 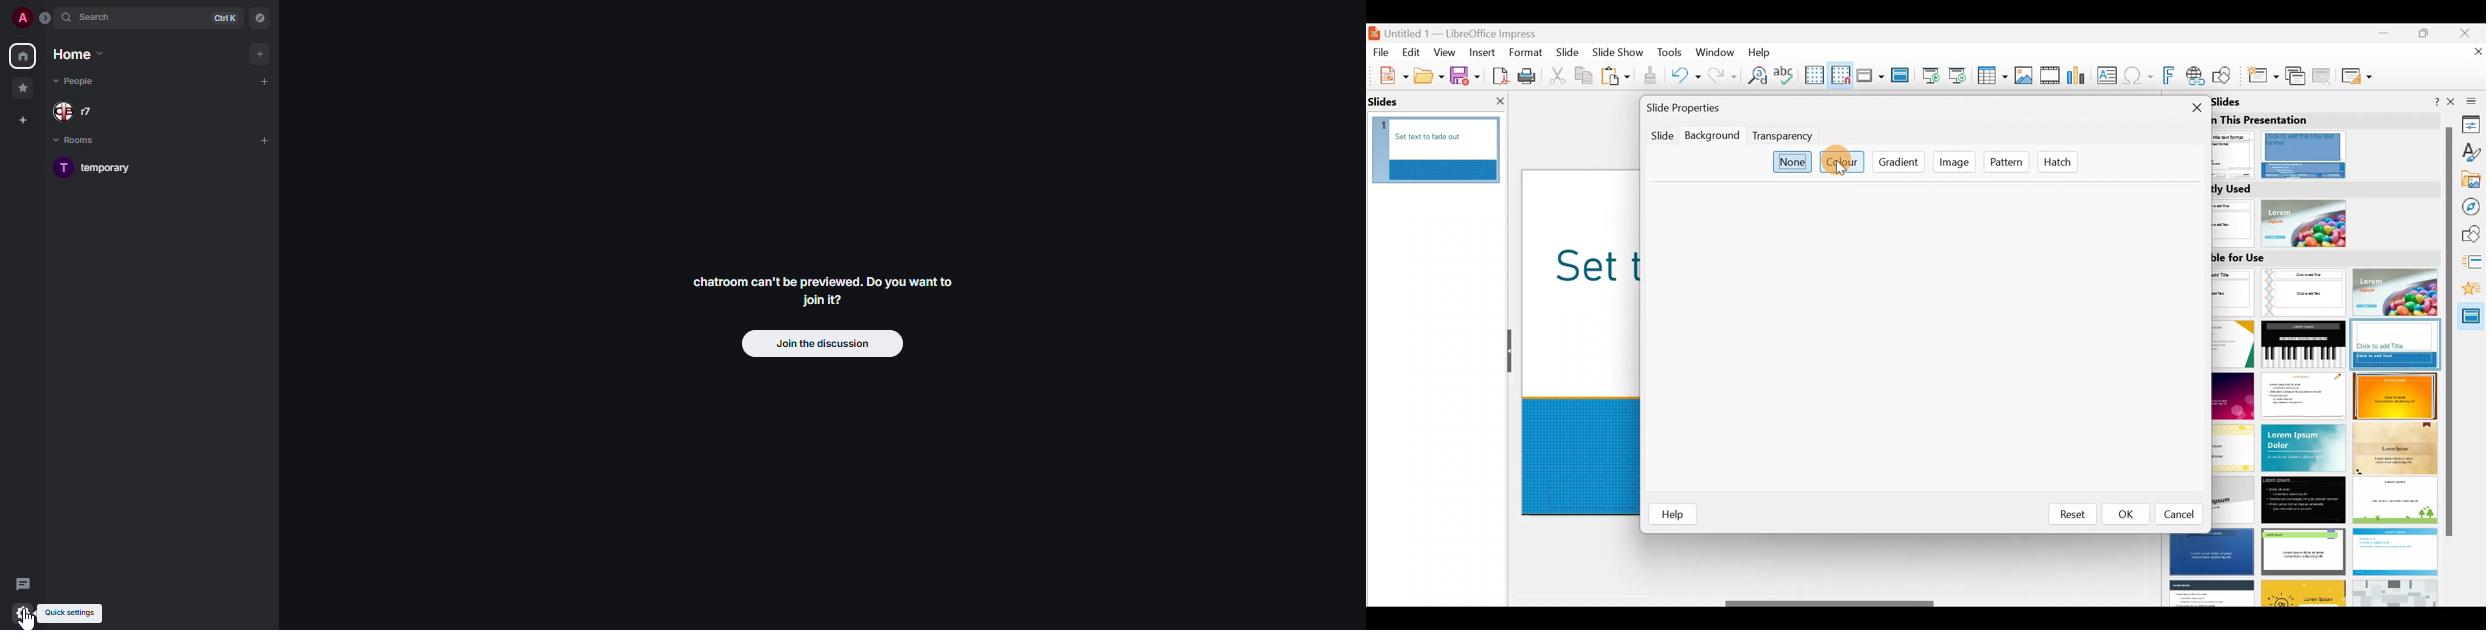 I want to click on Recently used, so click(x=2320, y=214).